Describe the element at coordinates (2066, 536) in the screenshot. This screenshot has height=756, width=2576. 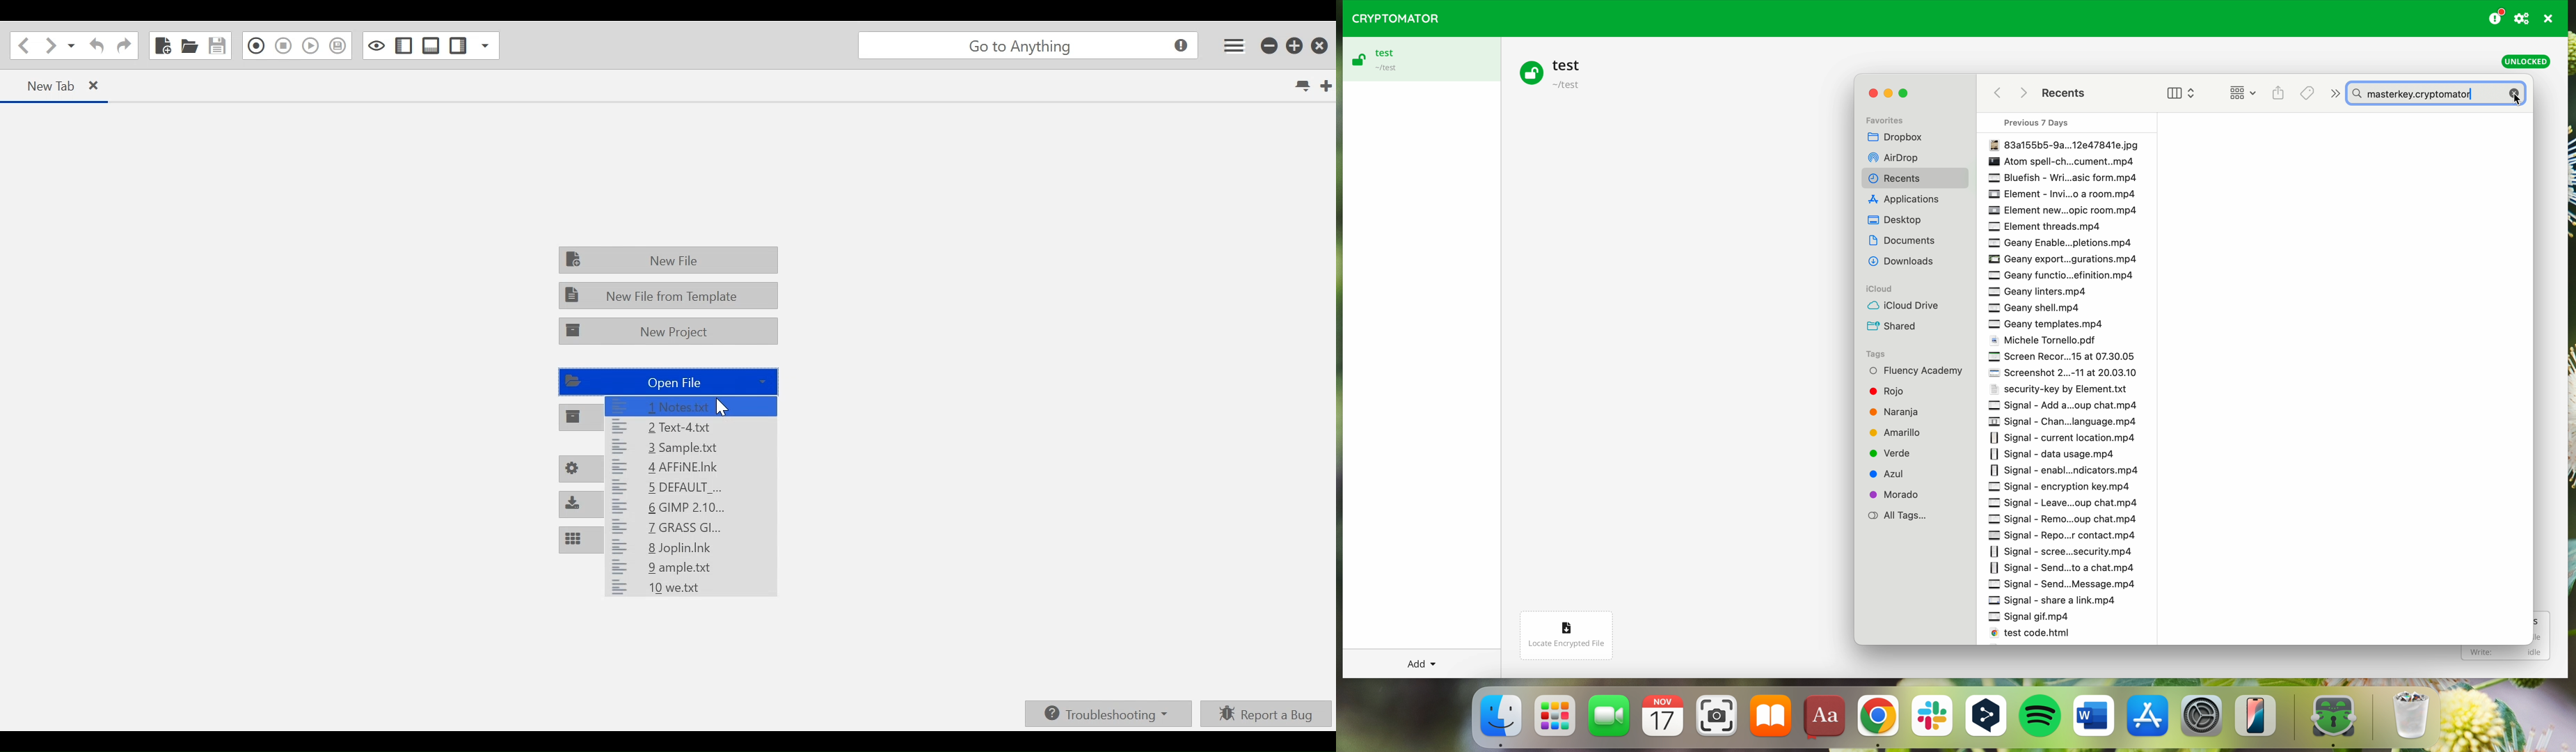
I see `Signal Repo` at that location.